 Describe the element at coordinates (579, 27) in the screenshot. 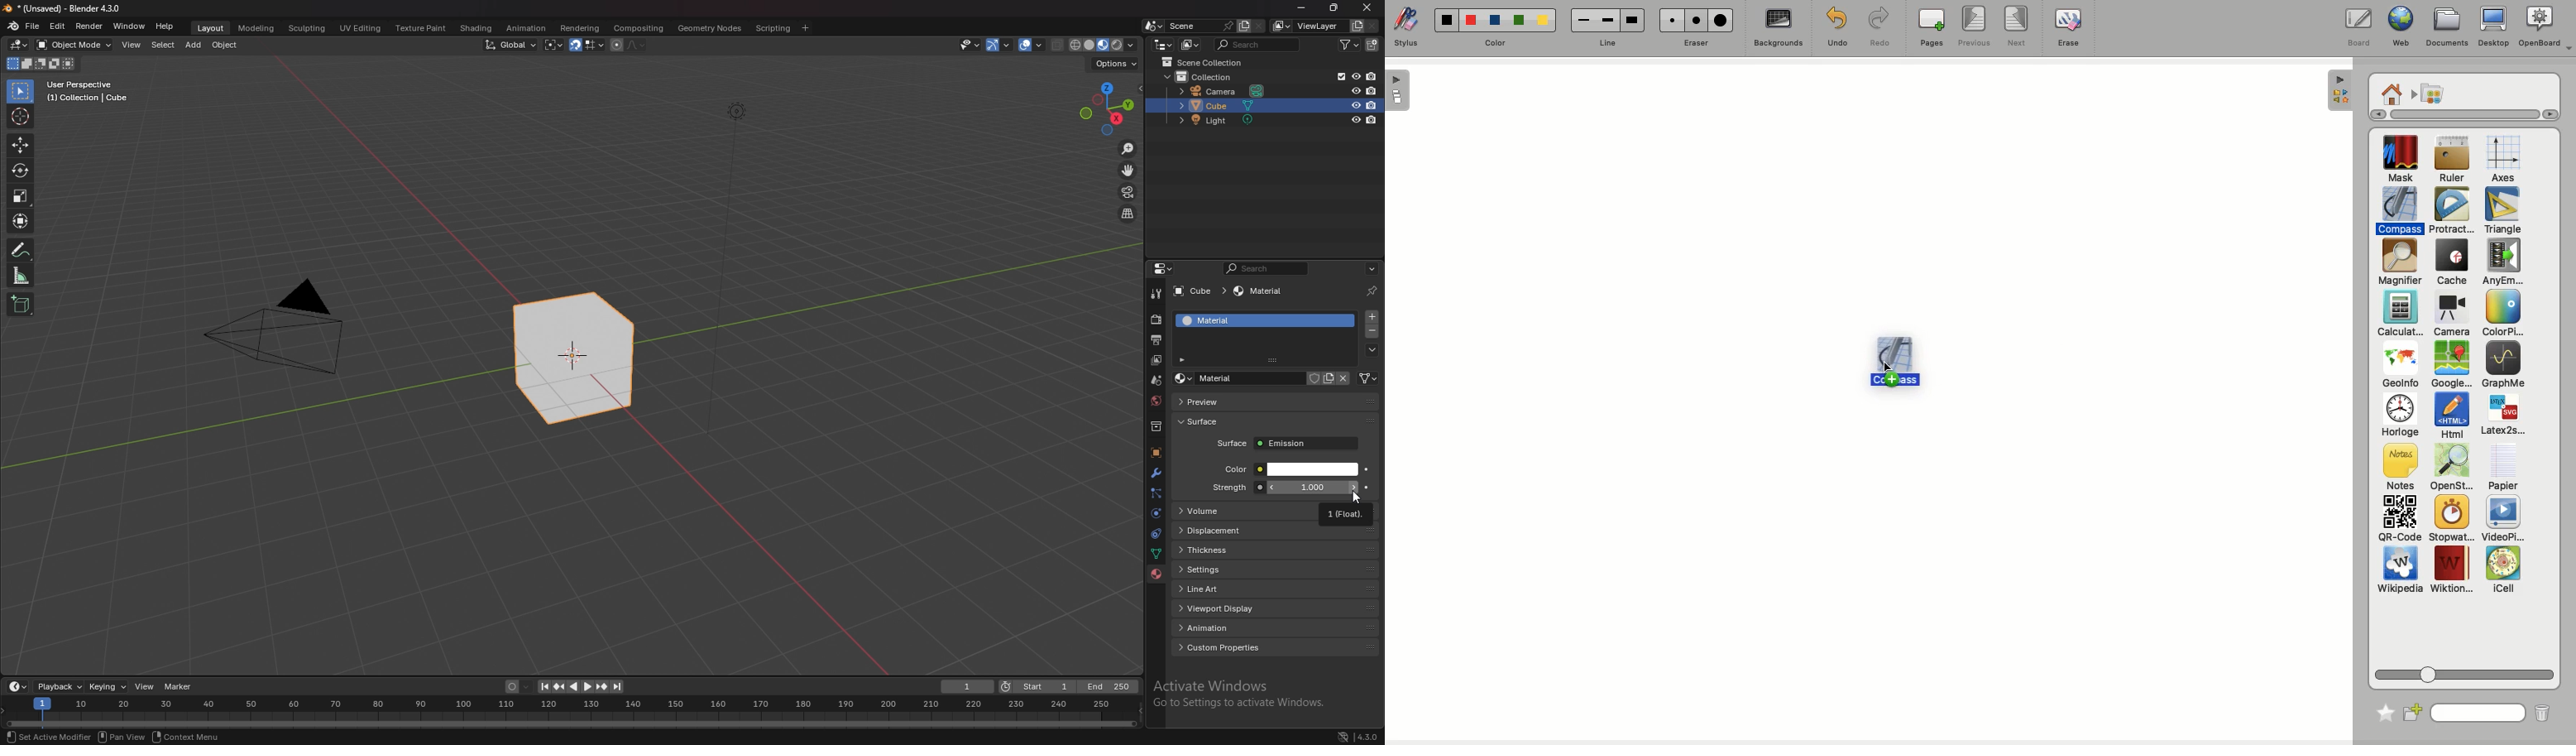

I see `rendering` at that location.